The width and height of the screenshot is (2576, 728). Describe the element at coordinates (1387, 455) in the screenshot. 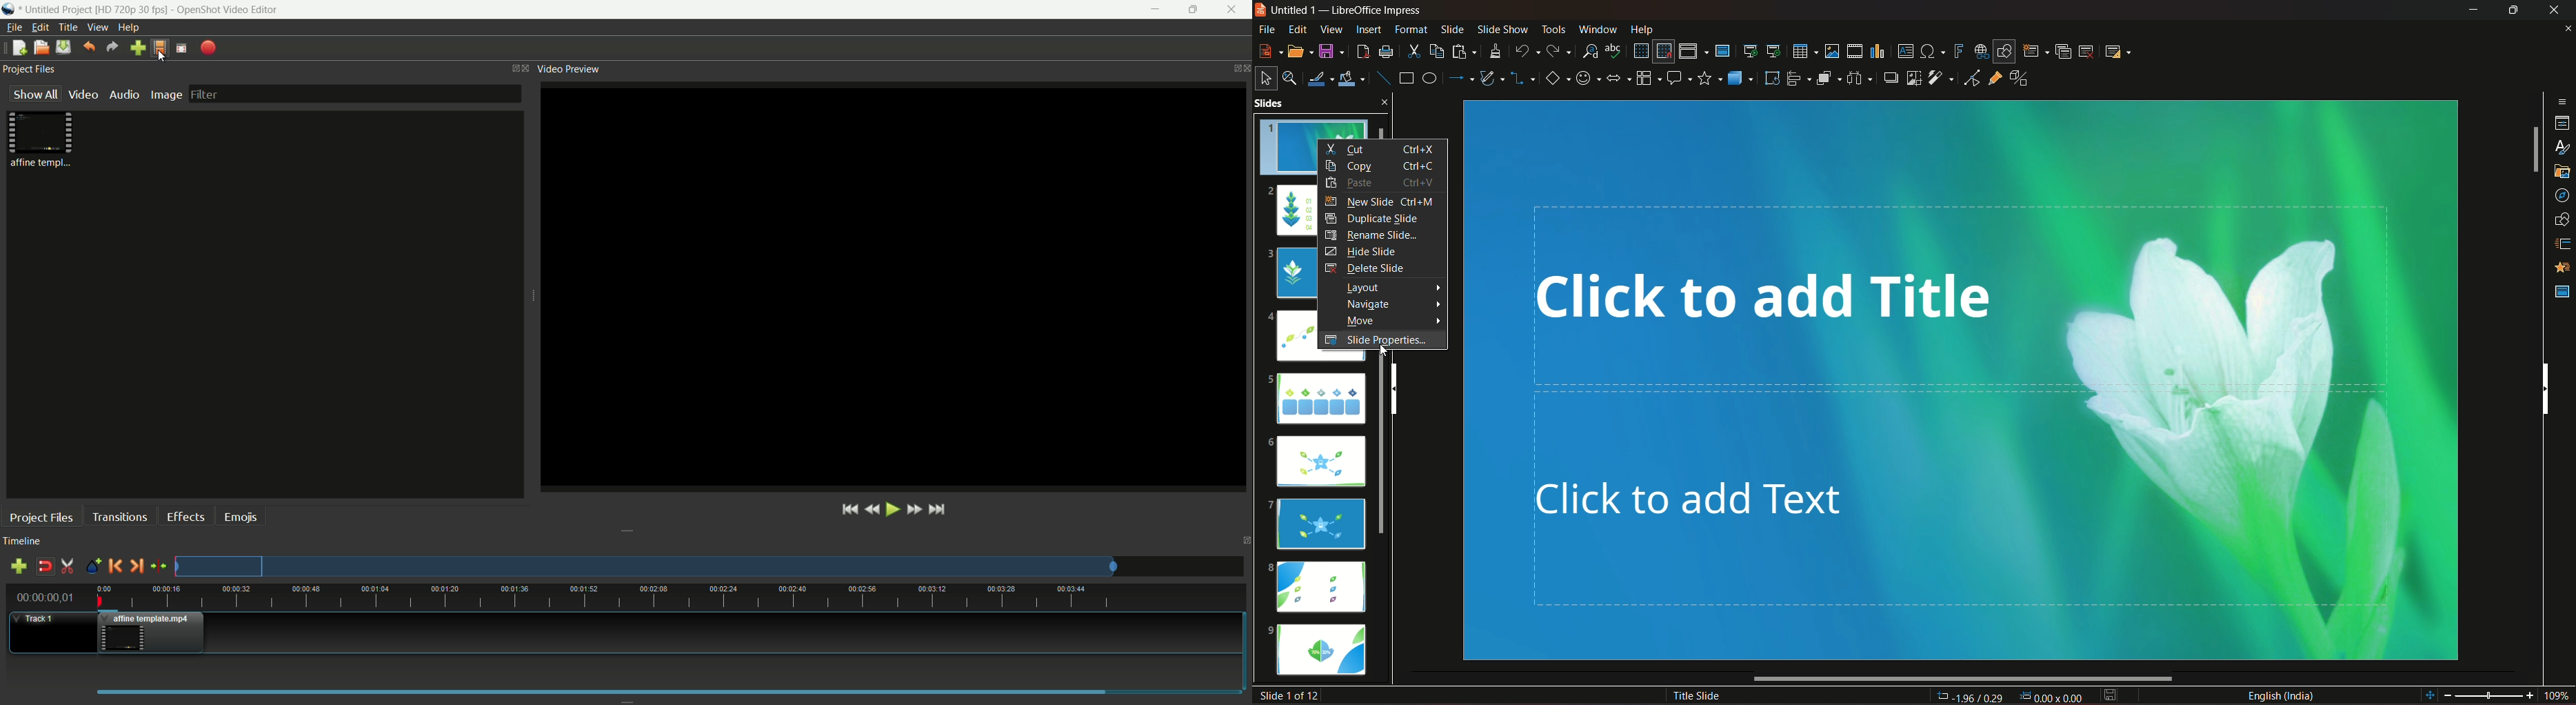

I see `slides scroll bar` at that location.